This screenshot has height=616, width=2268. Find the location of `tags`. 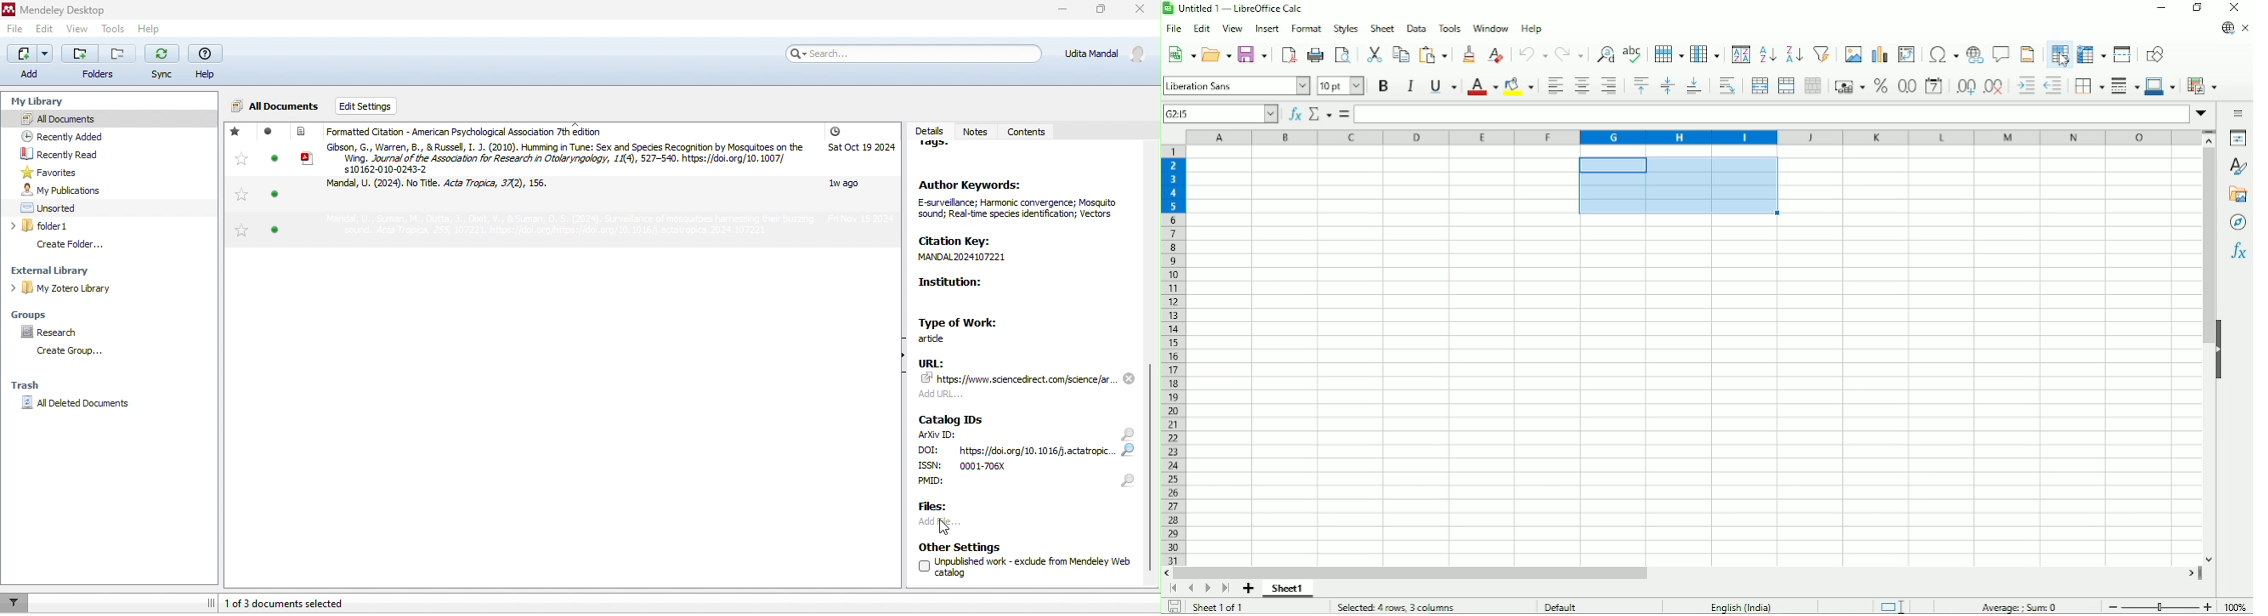

tags is located at coordinates (941, 150).